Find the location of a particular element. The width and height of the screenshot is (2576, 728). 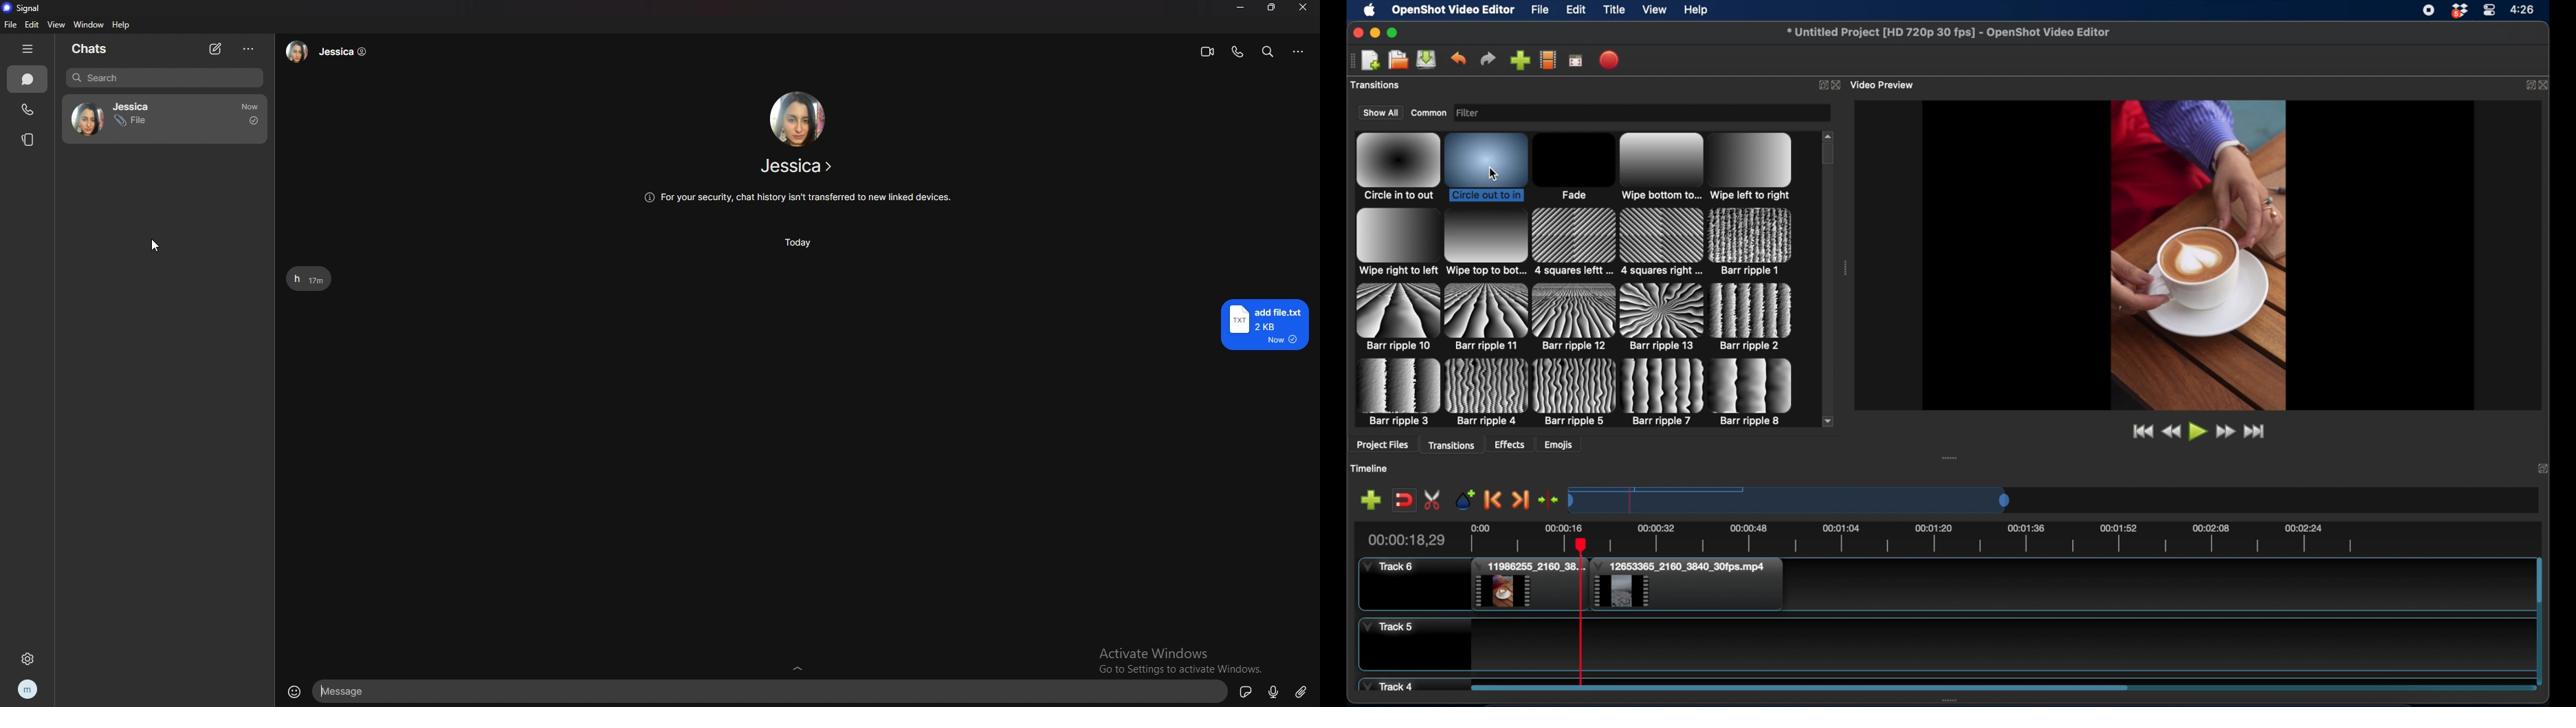

settings is located at coordinates (27, 659).